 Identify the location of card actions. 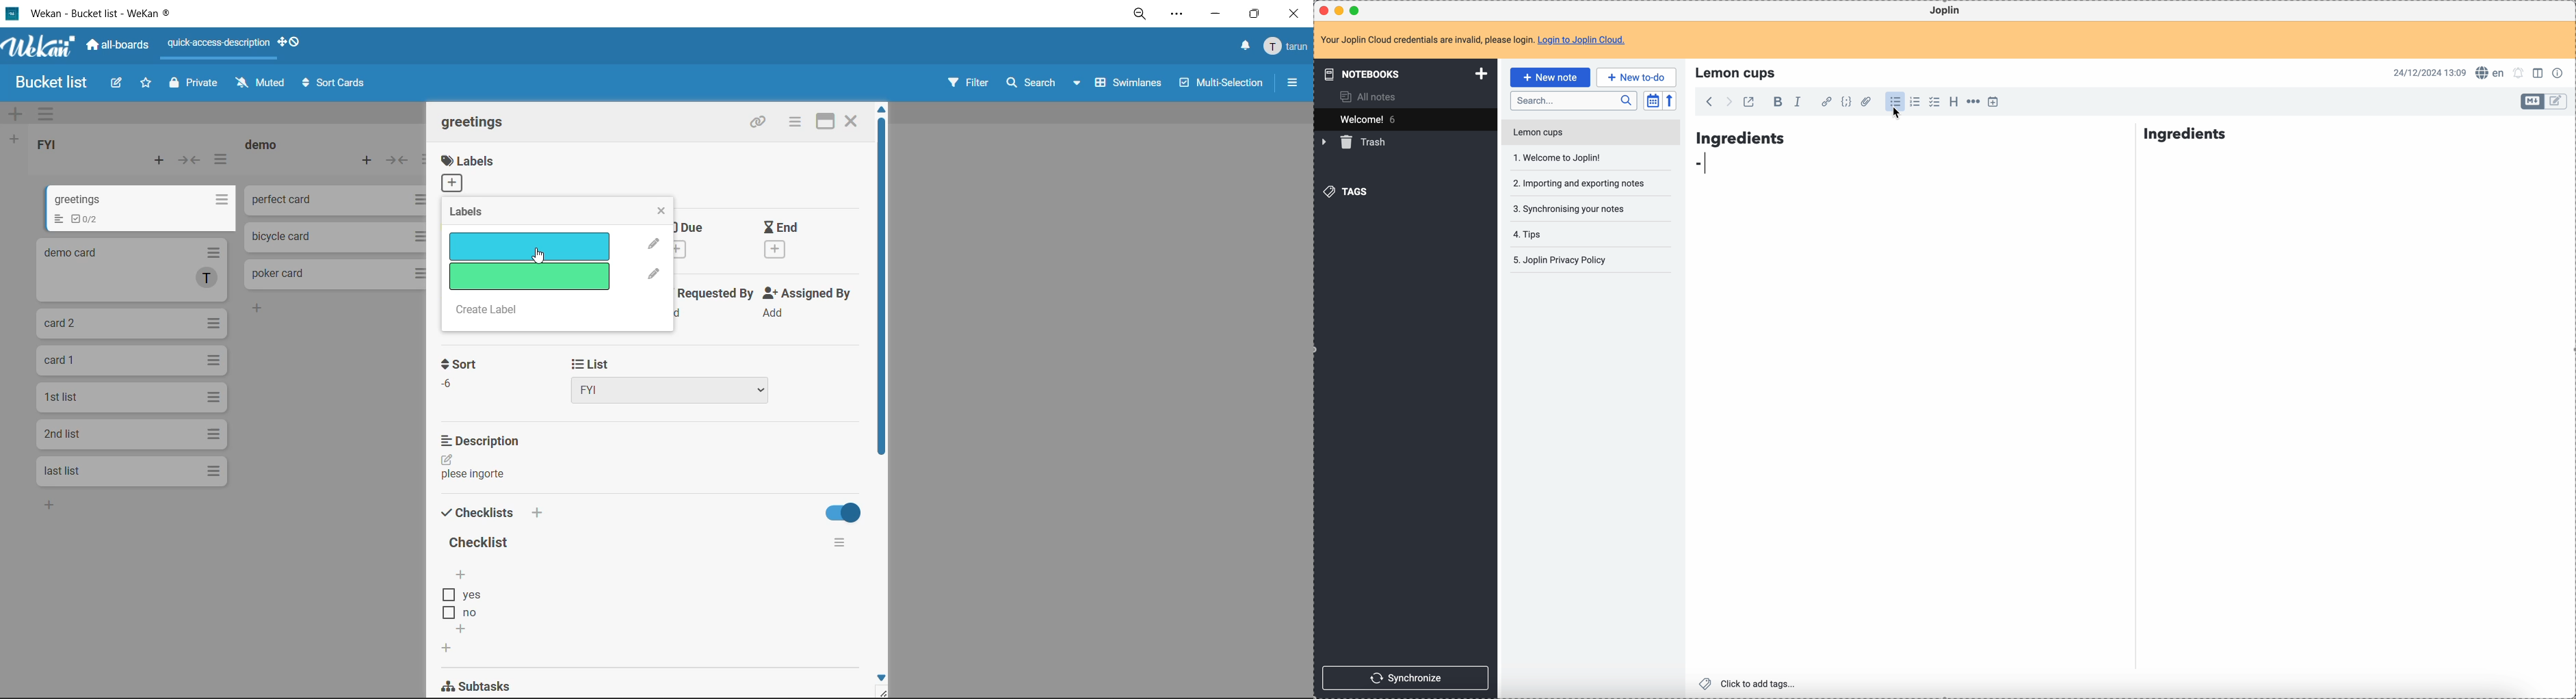
(795, 124).